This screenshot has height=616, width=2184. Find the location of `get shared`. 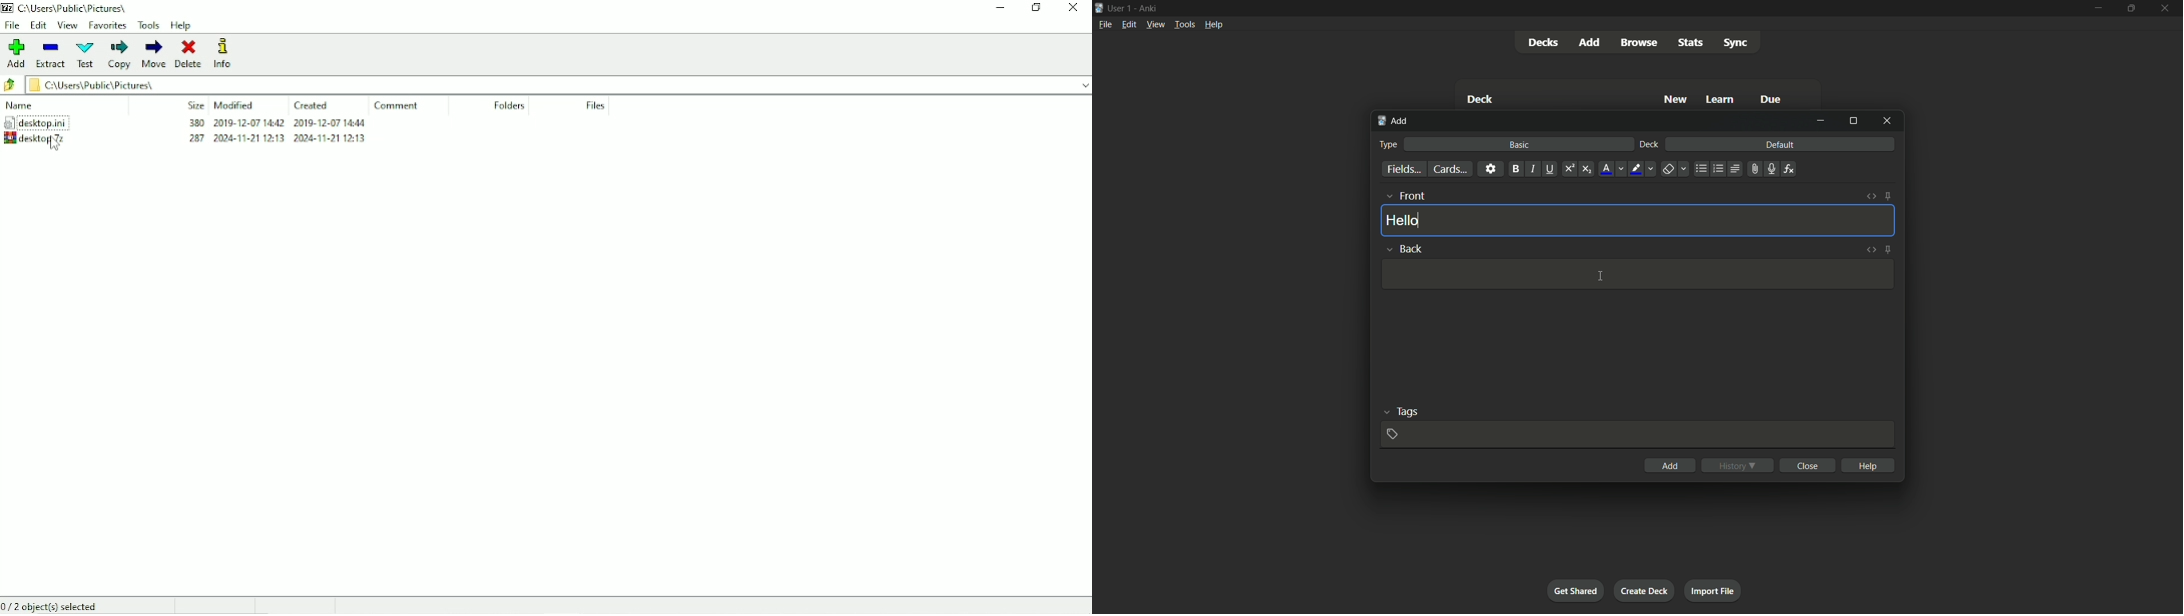

get shared is located at coordinates (1575, 591).